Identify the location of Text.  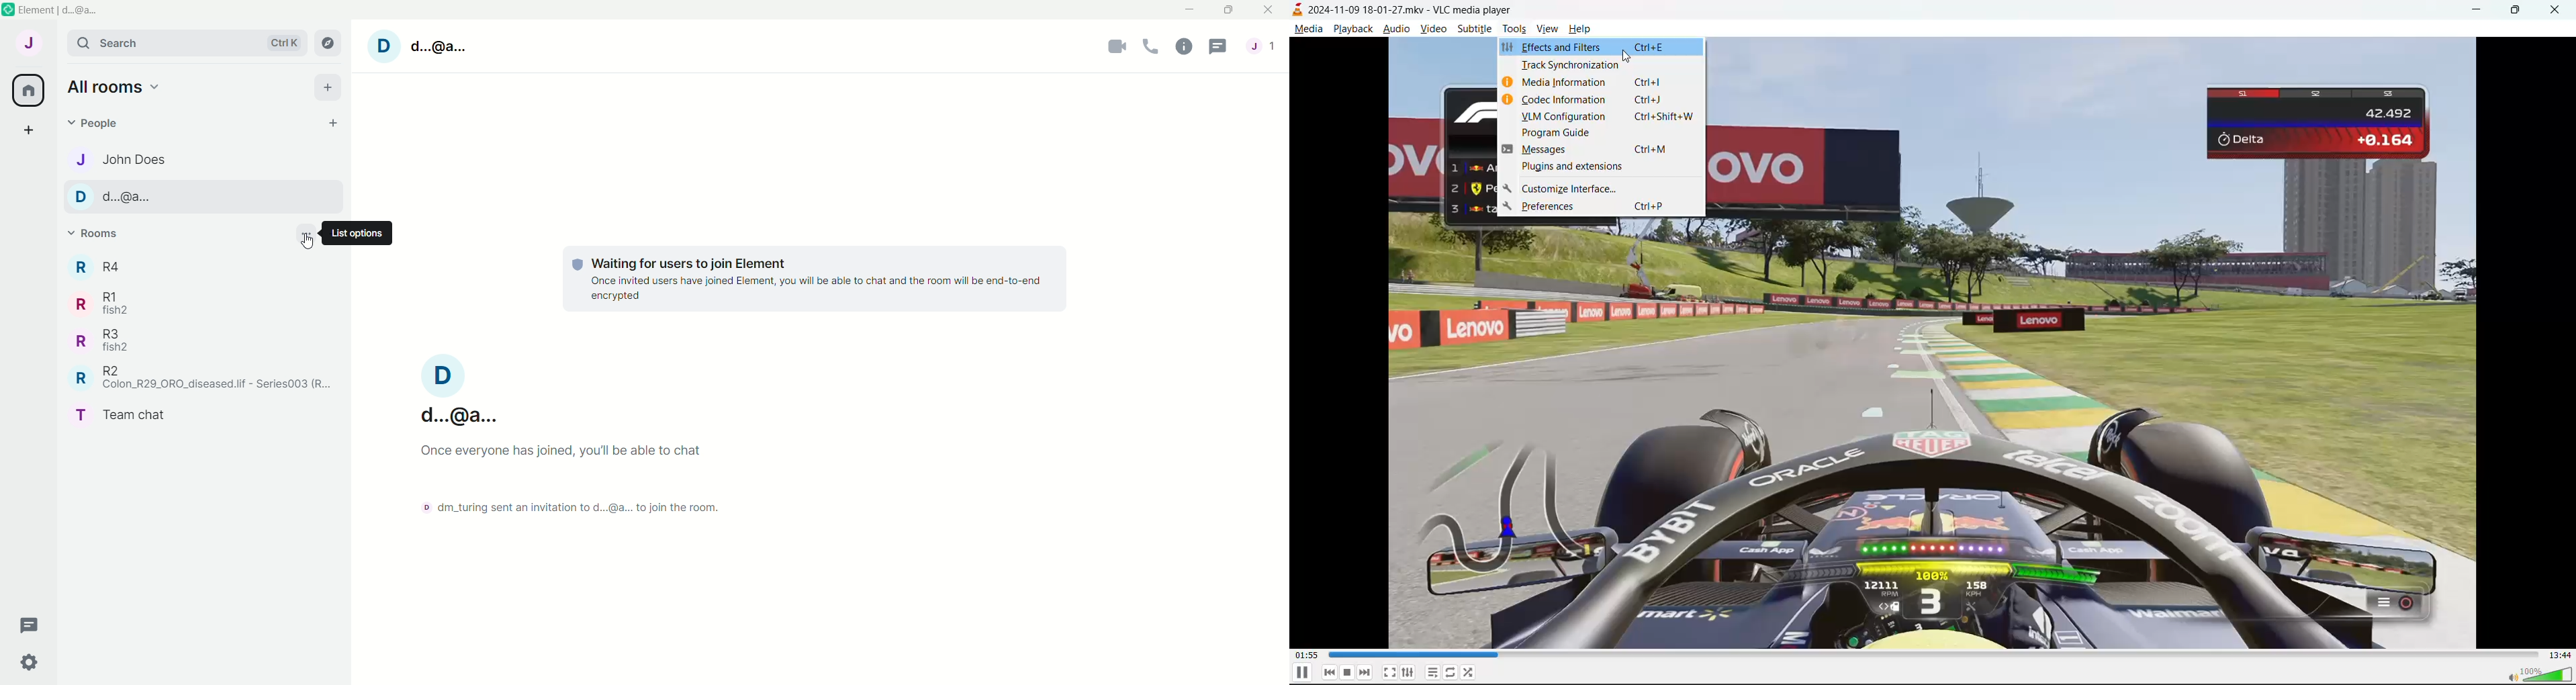
(578, 453).